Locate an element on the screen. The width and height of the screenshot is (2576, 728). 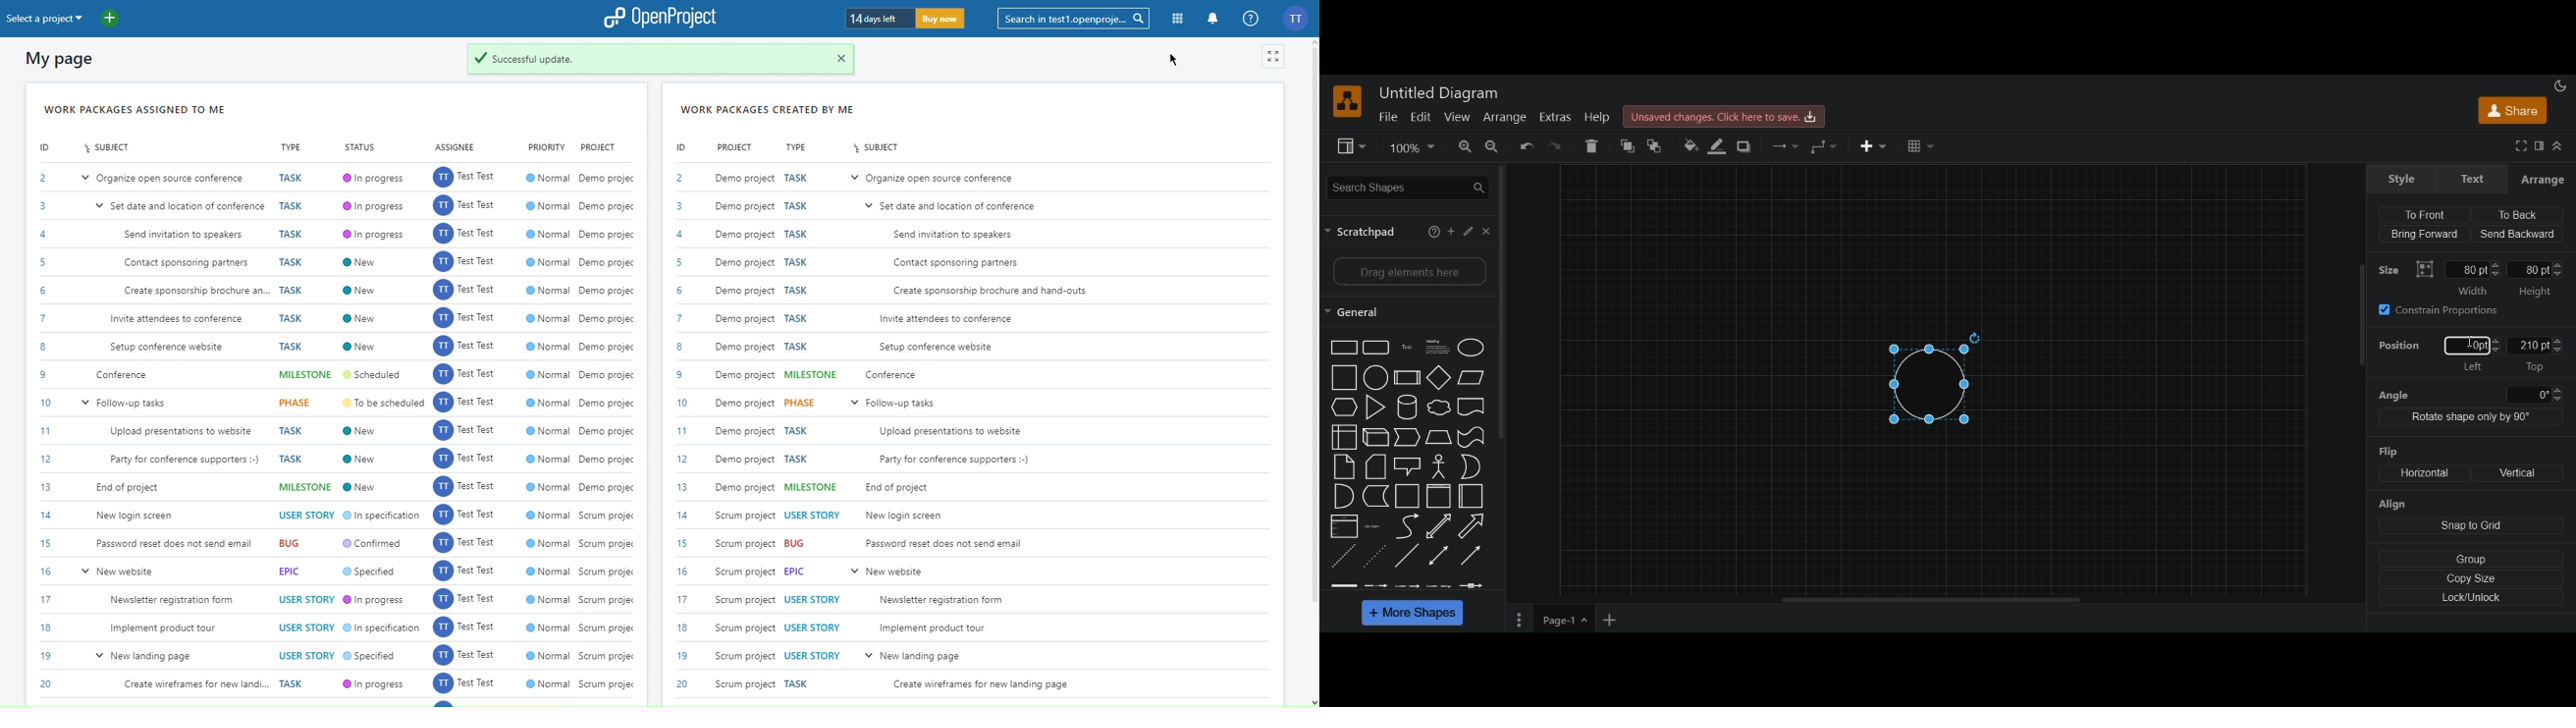
to back is located at coordinates (2514, 214).